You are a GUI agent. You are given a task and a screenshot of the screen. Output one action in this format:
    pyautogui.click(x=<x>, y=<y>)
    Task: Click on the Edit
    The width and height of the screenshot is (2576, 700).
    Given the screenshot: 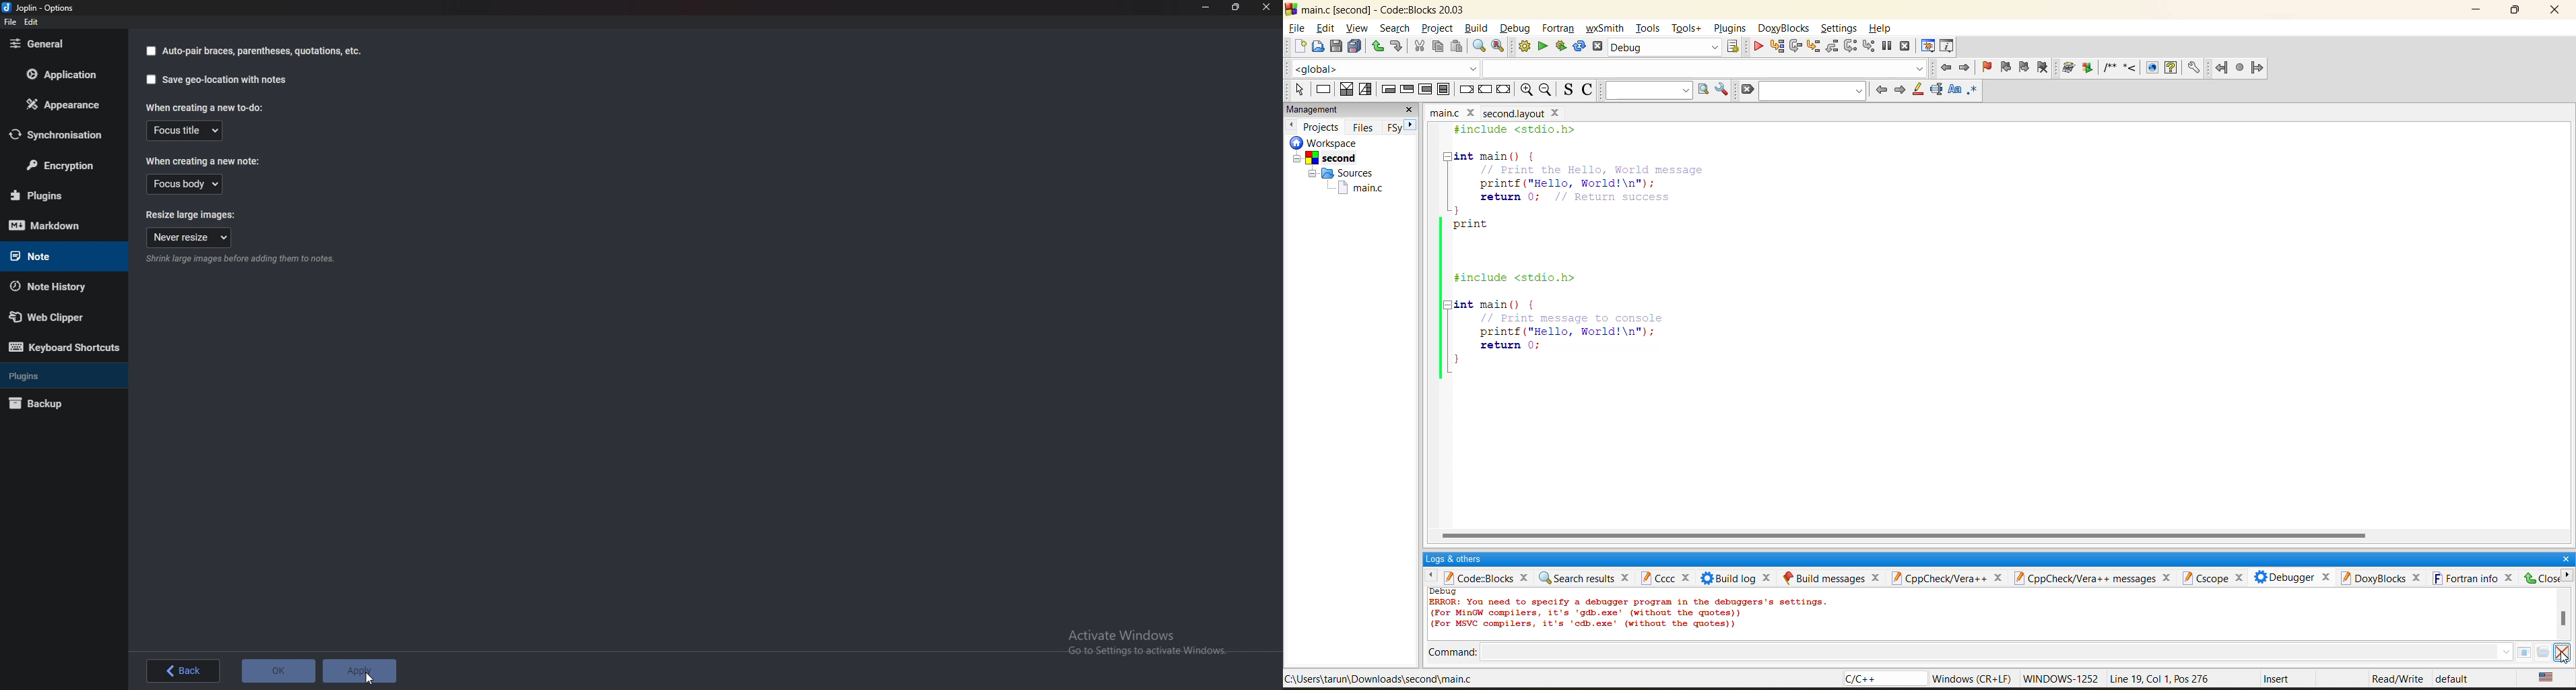 What is the action you would take?
    pyautogui.click(x=32, y=23)
    